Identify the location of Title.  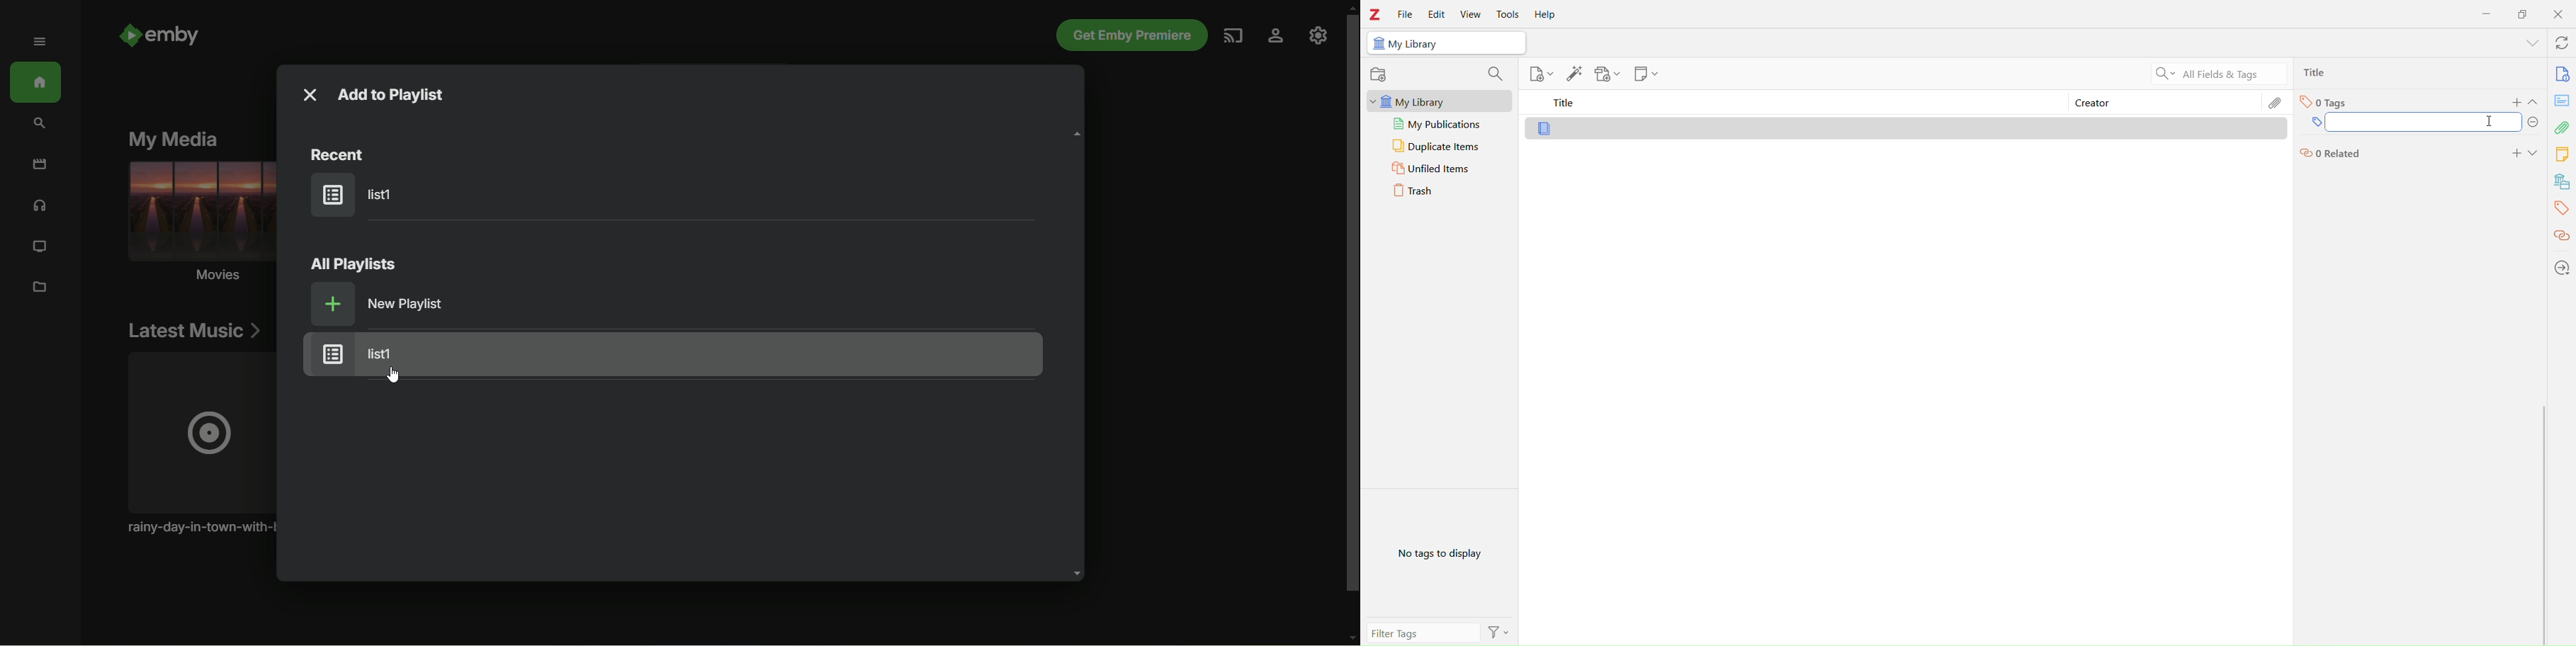
(1791, 104).